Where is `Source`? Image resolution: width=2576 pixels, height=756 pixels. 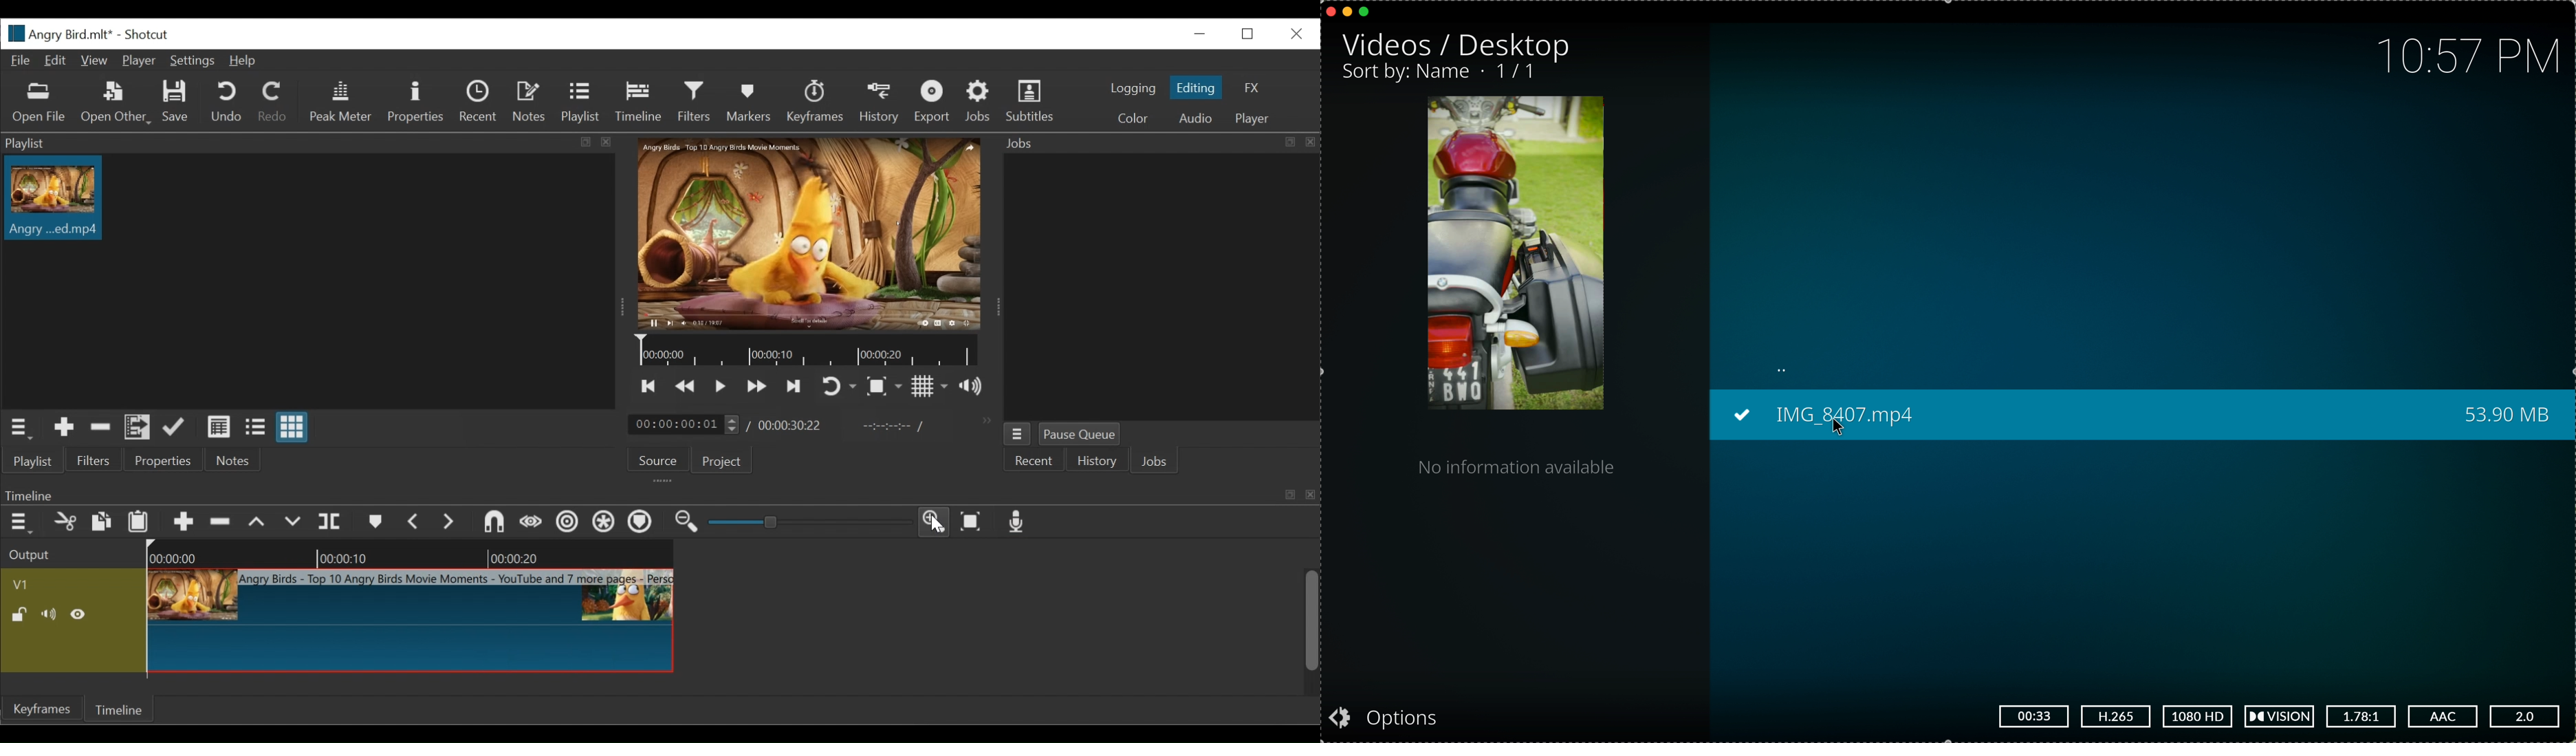
Source is located at coordinates (655, 457).